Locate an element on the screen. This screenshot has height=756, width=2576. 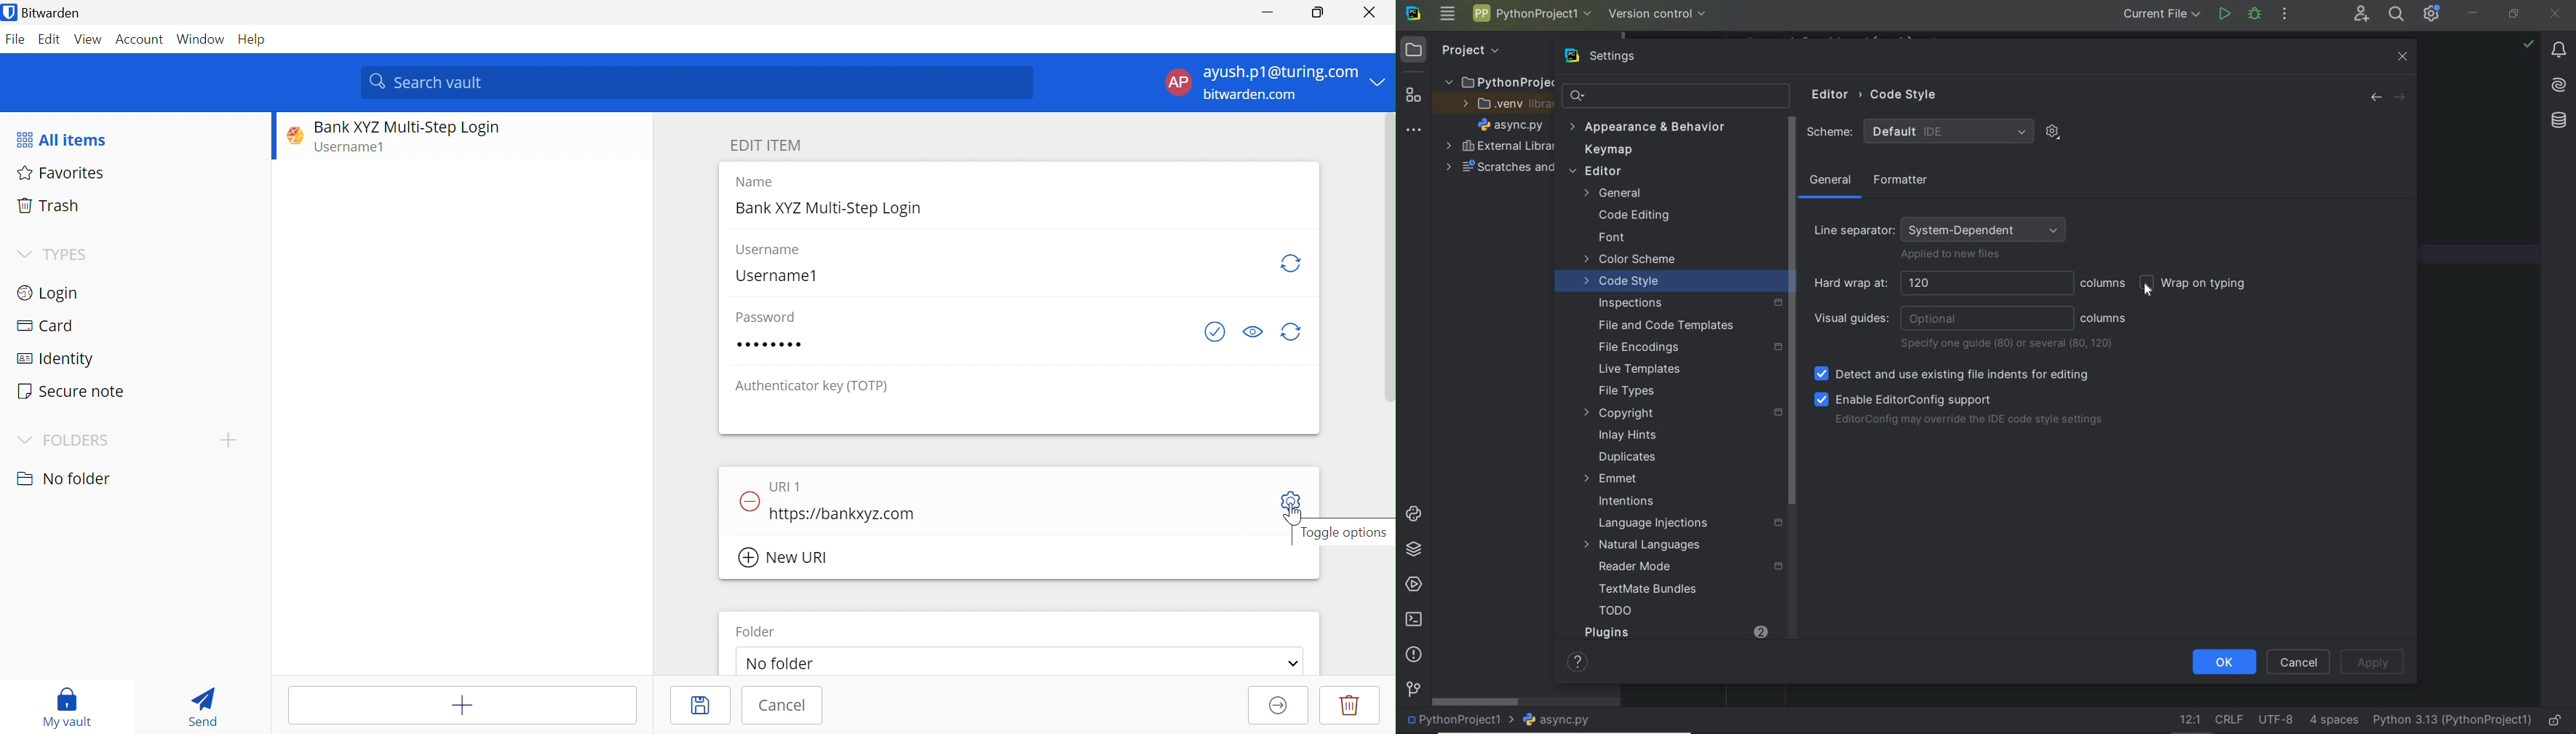
Folder is located at coordinates (756, 630).